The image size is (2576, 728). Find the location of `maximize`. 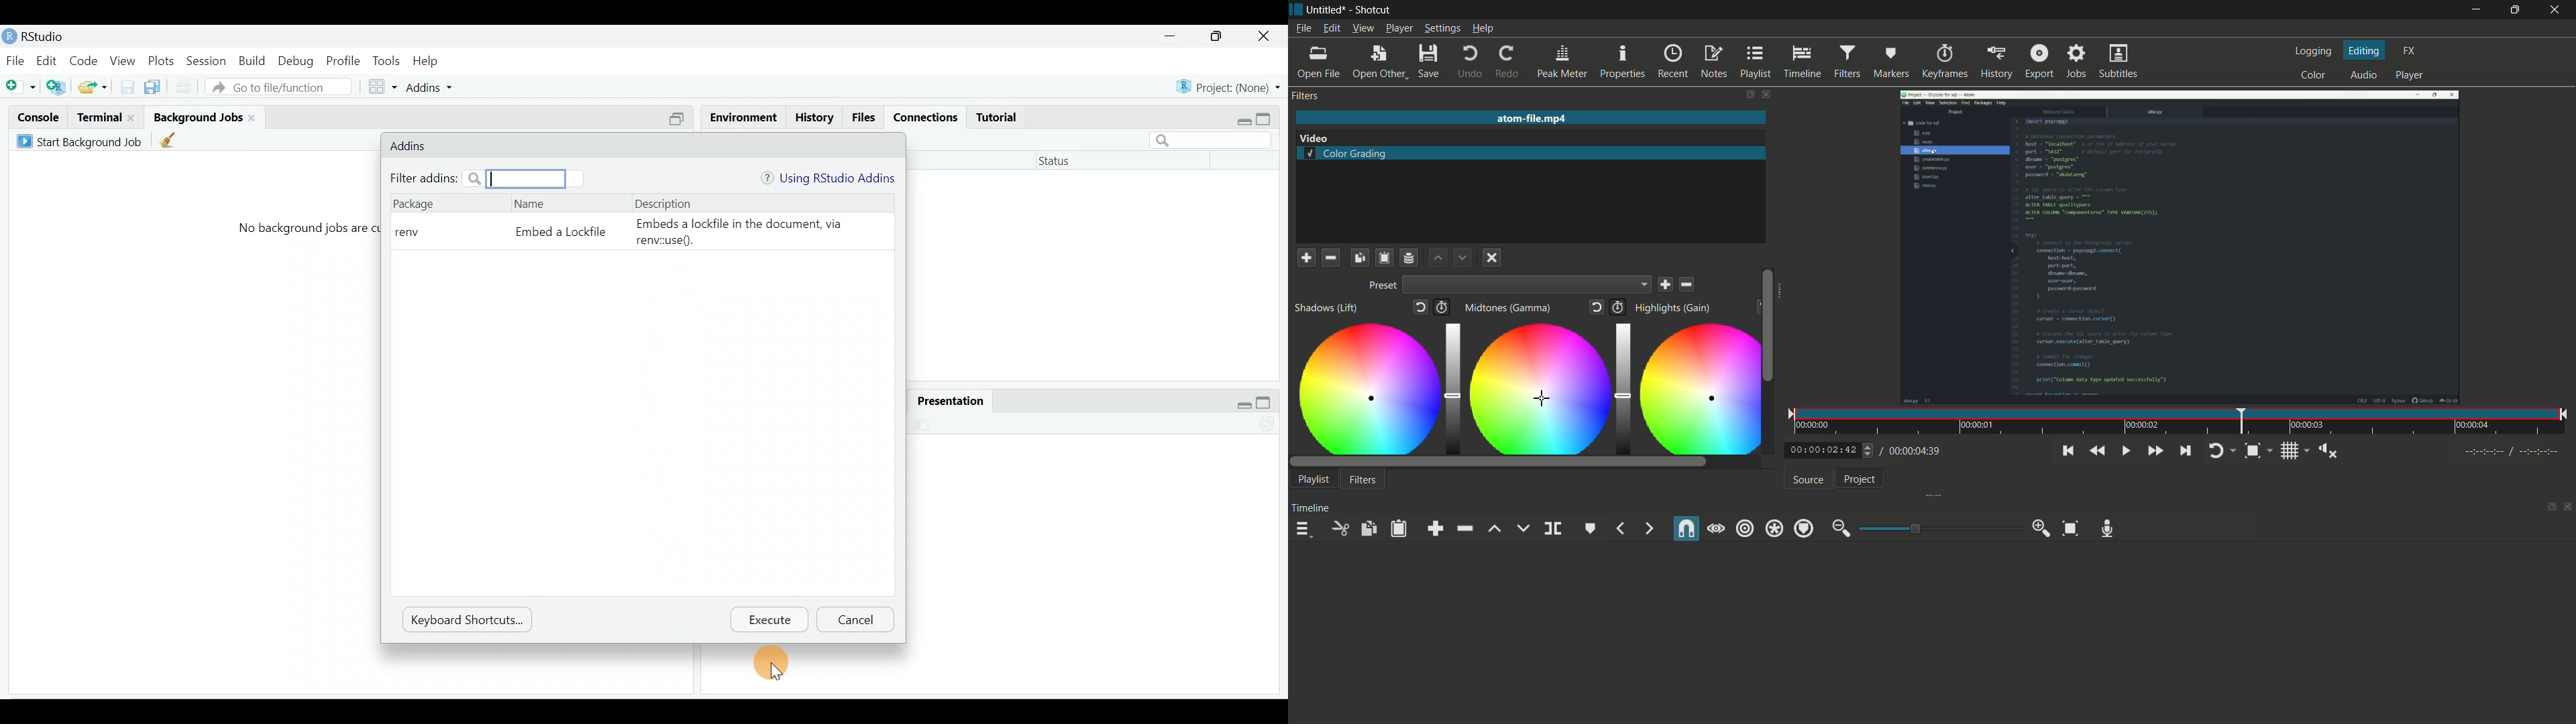

maximize is located at coordinates (1269, 117).